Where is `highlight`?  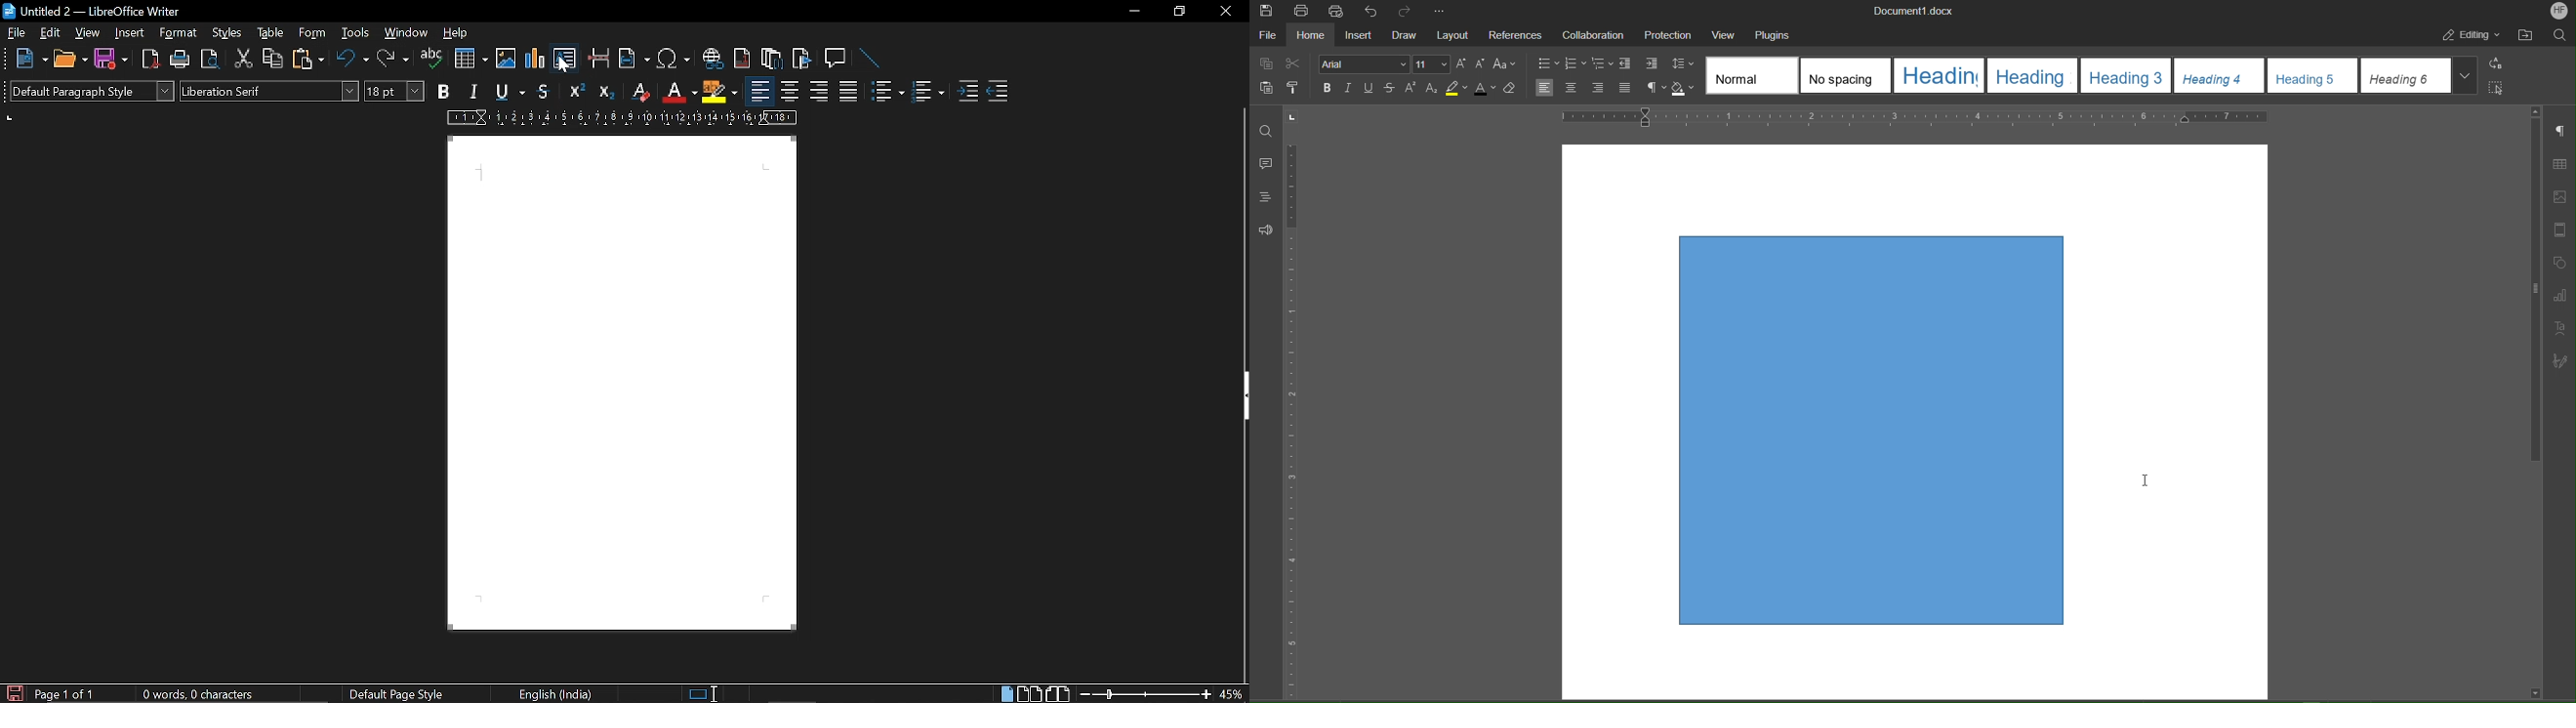 highlight is located at coordinates (719, 91).